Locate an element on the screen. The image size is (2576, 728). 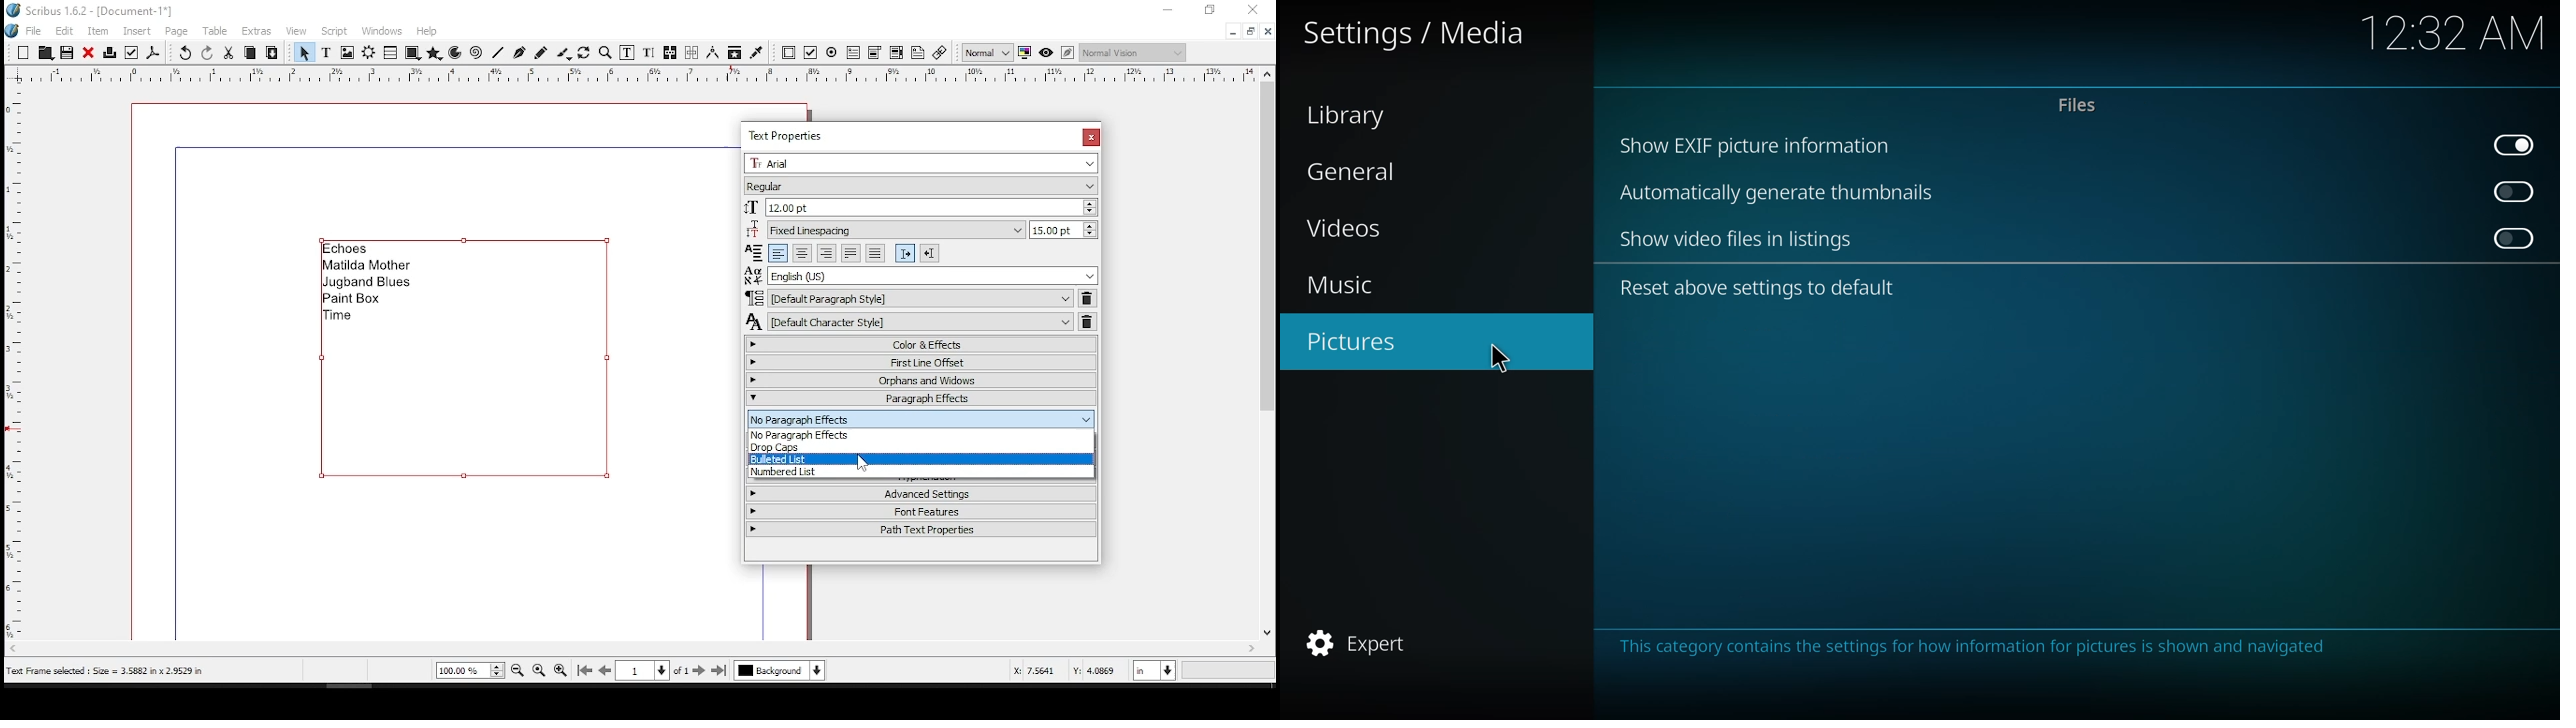
delete character style is located at coordinates (1087, 321).